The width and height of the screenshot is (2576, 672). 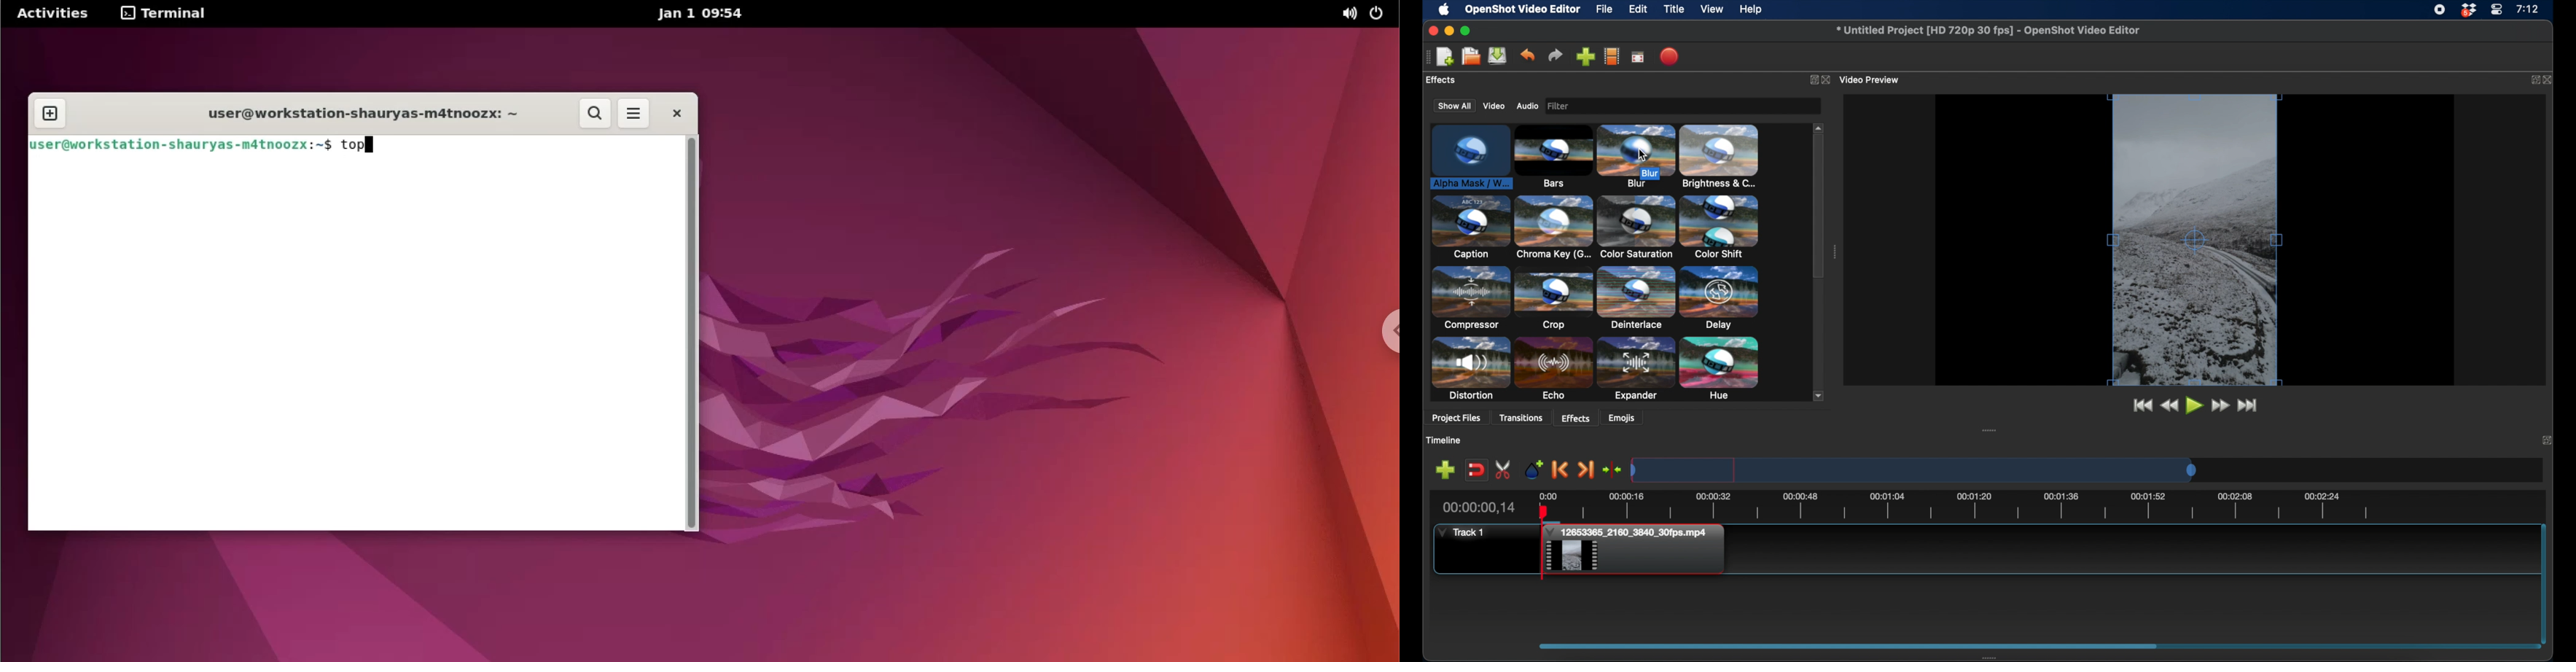 I want to click on fast forward, so click(x=2222, y=406).